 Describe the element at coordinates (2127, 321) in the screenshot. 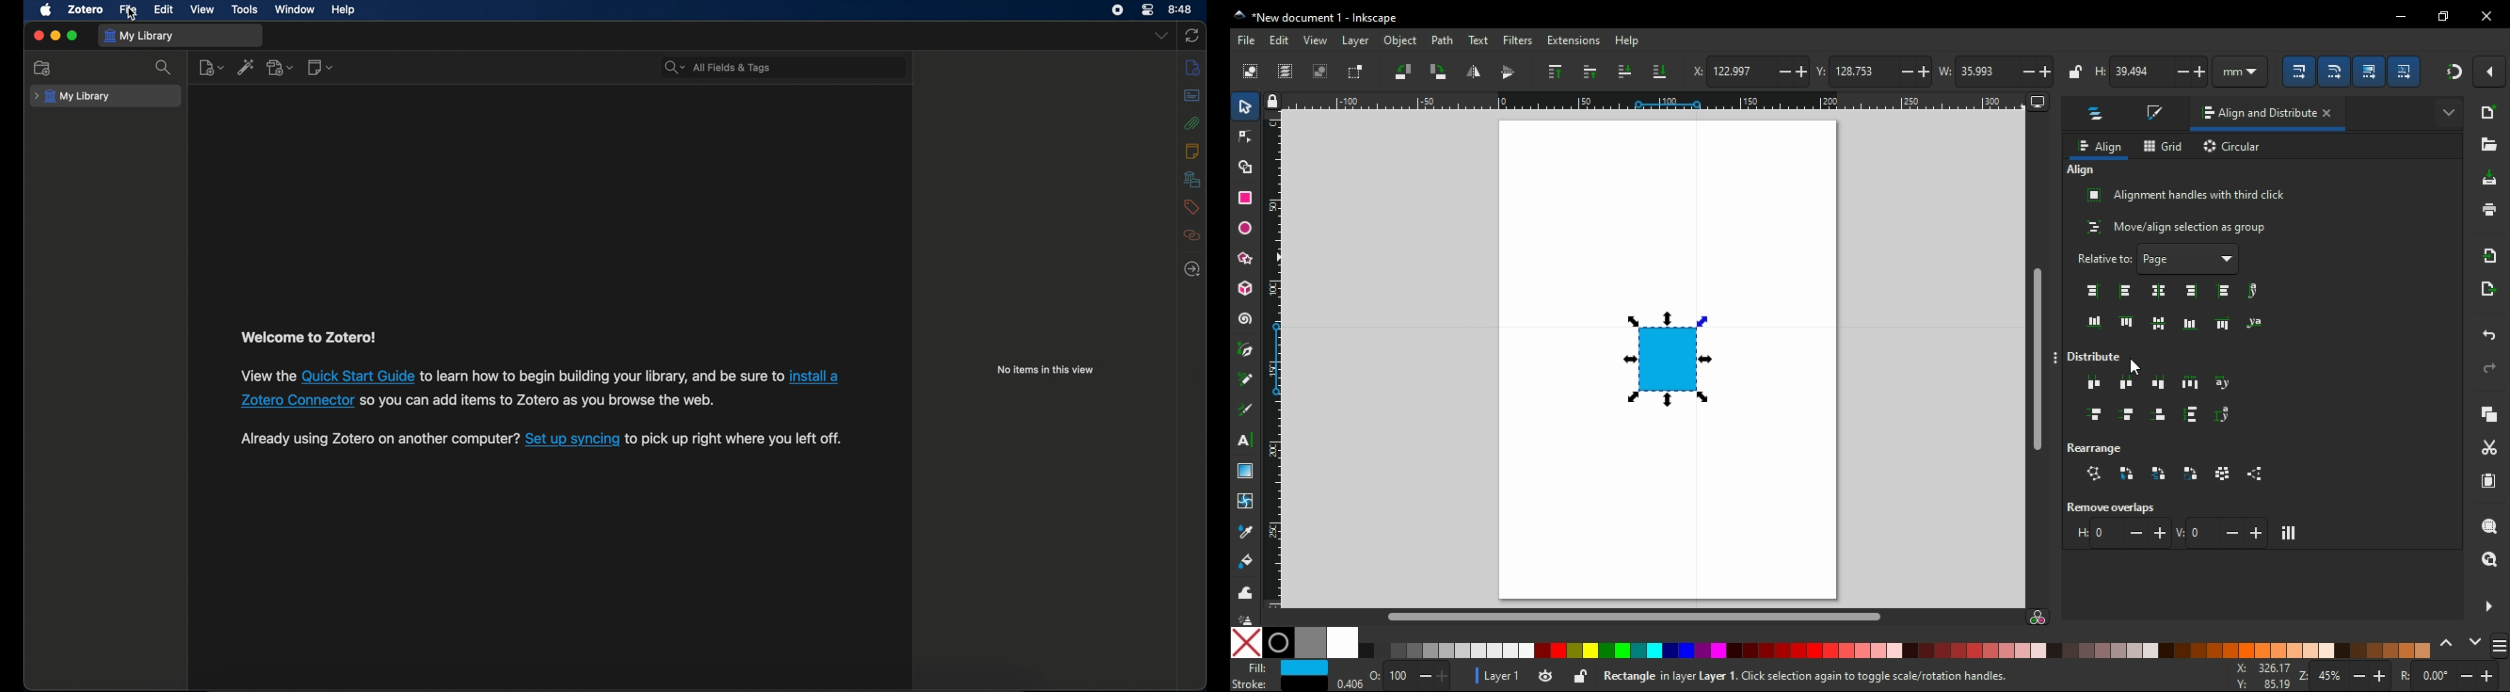

I see `align to top edges` at that location.